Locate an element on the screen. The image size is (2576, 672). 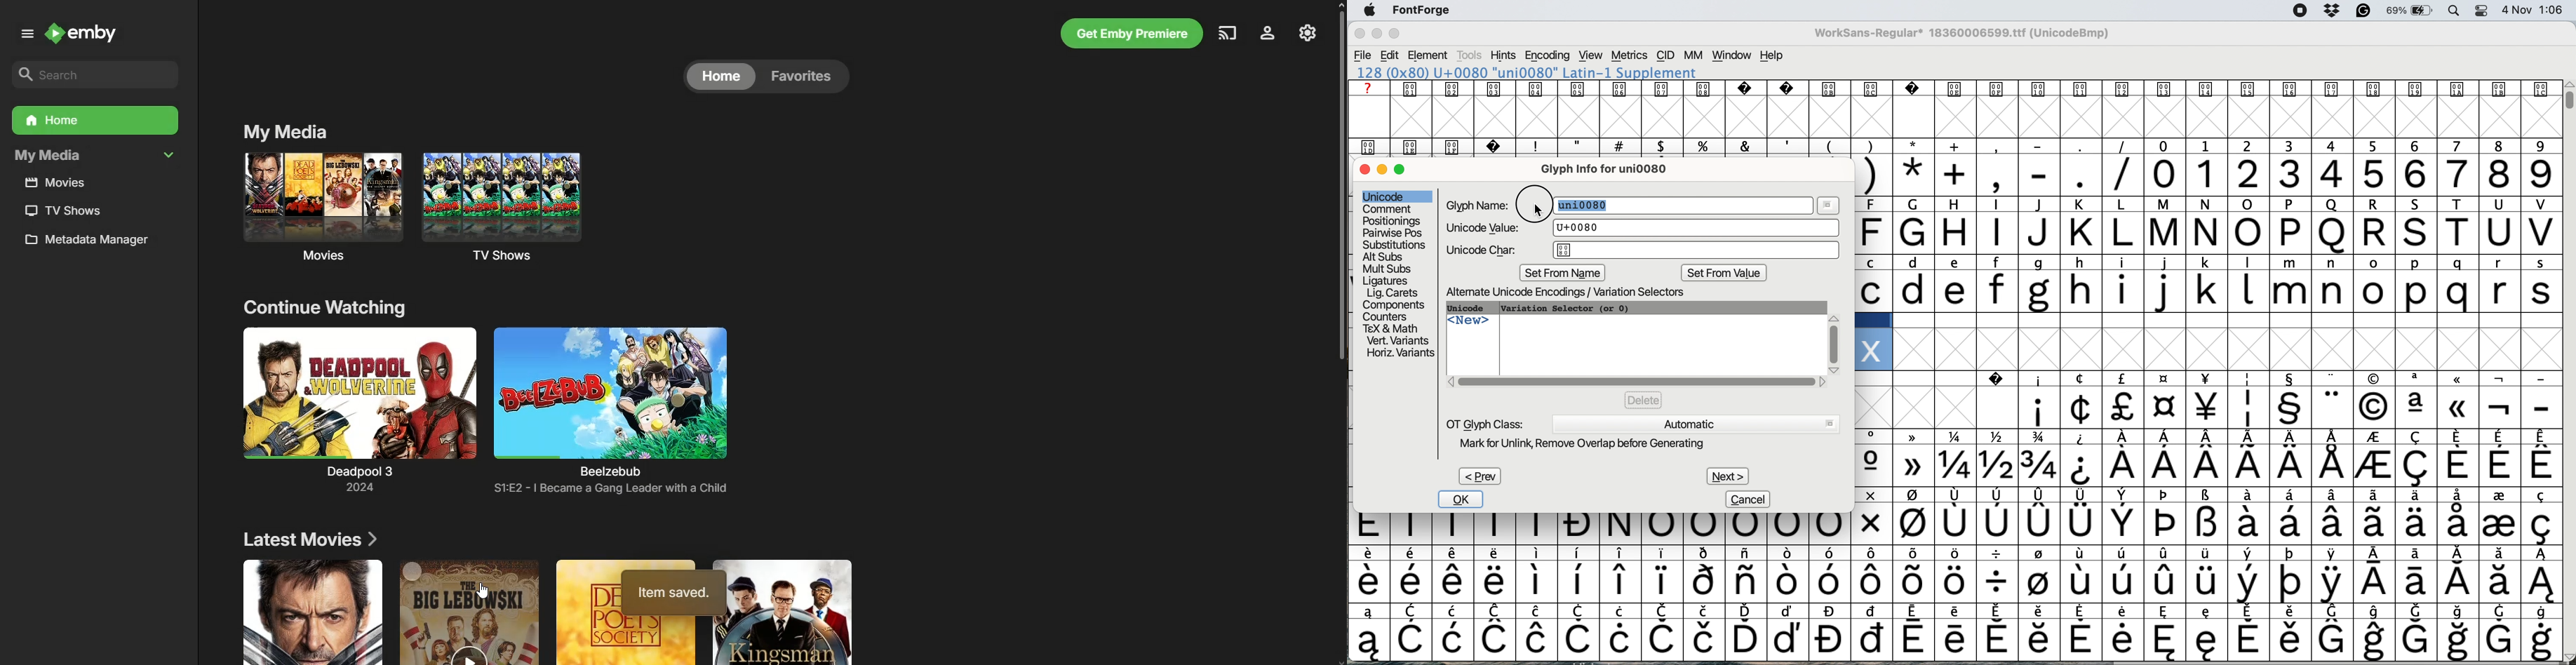
mult subs is located at coordinates (1385, 268).